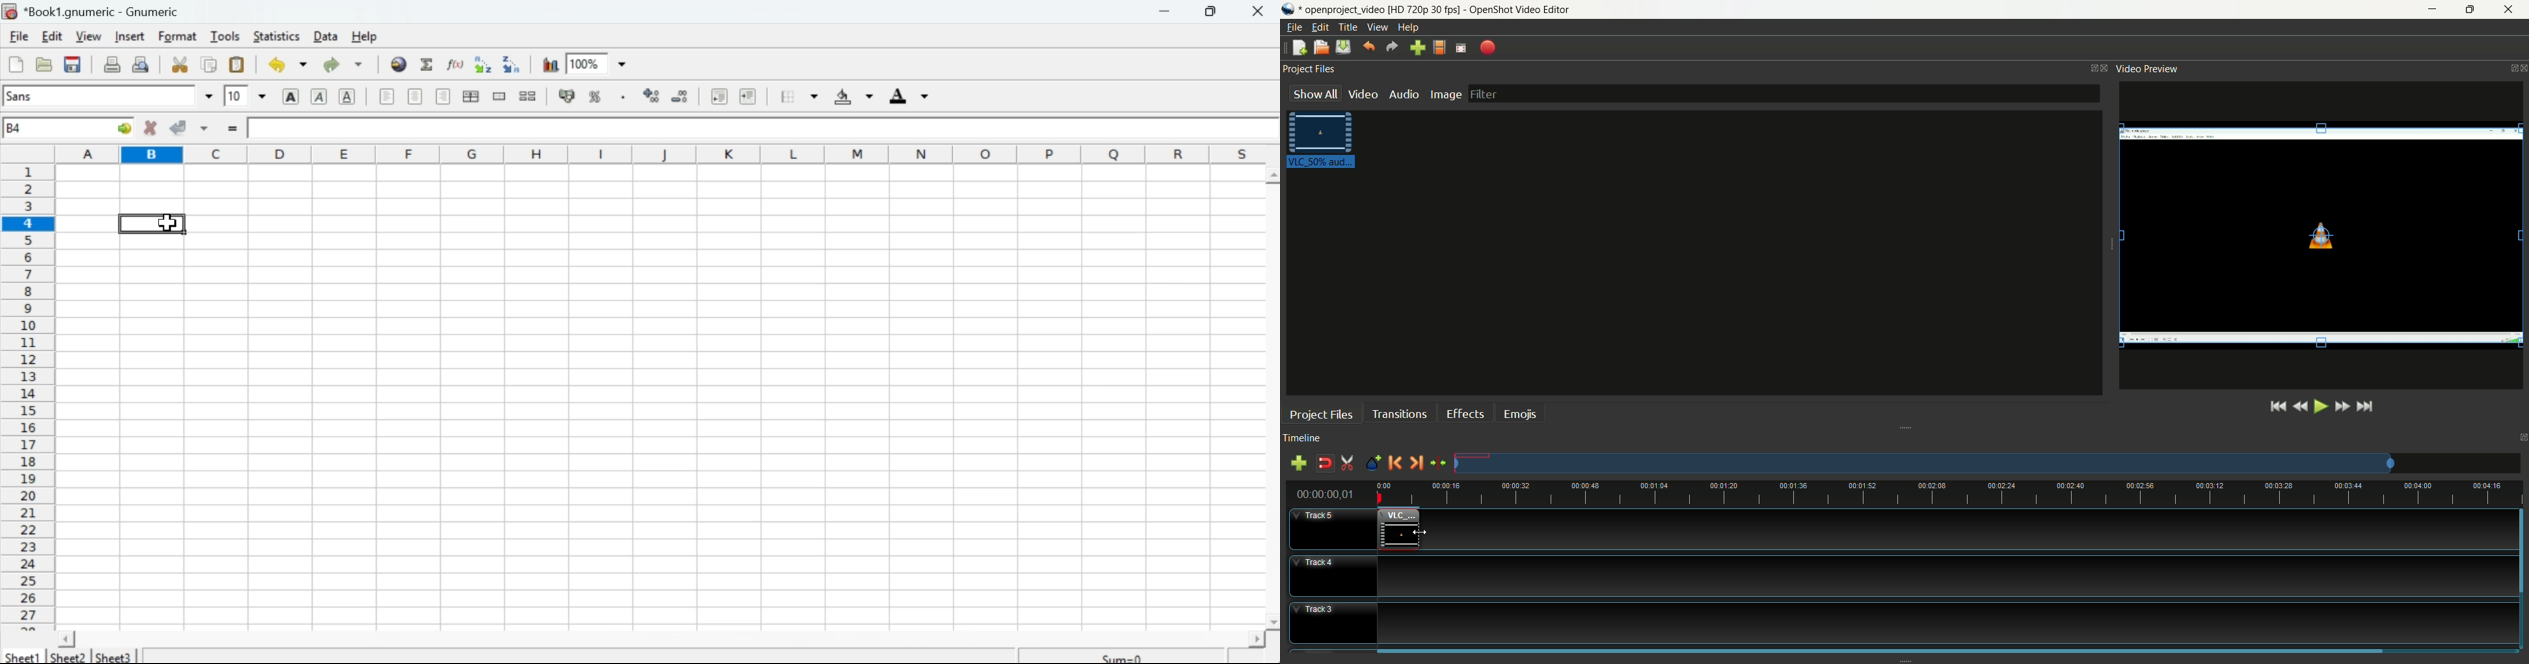  What do you see at coordinates (208, 93) in the screenshot?
I see `down` at bounding box center [208, 93].